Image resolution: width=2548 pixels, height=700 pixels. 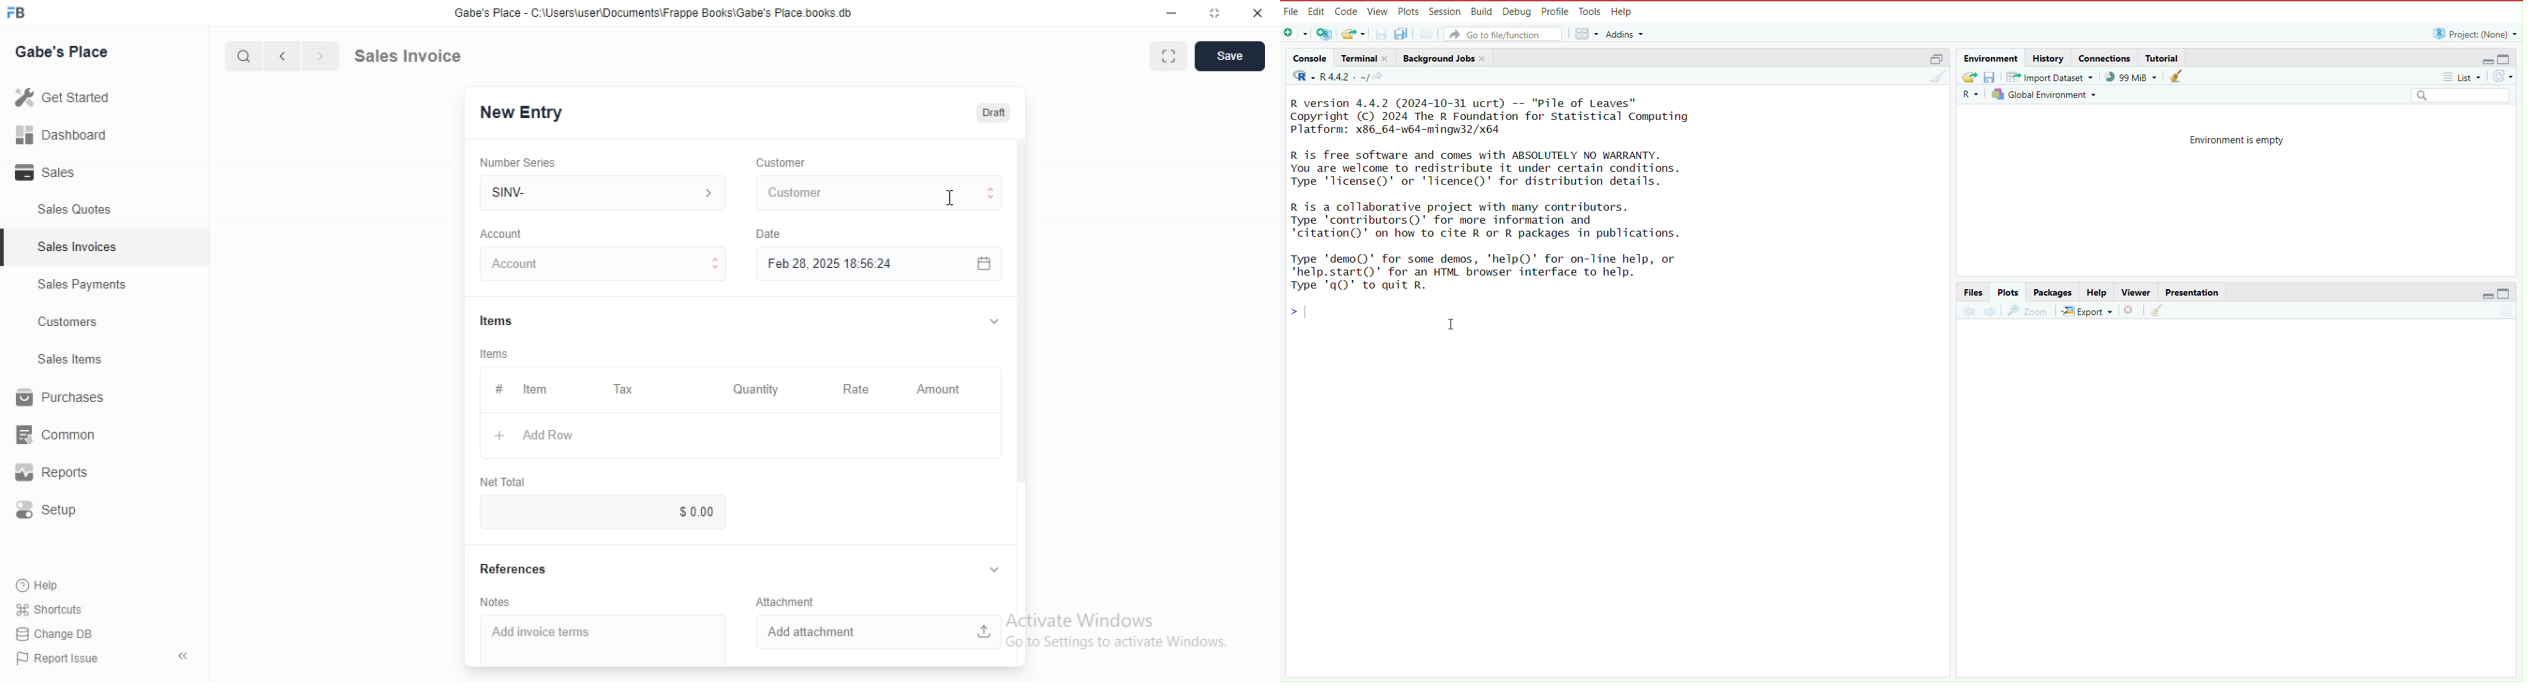 What do you see at coordinates (853, 389) in the screenshot?
I see `Rate` at bounding box center [853, 389].